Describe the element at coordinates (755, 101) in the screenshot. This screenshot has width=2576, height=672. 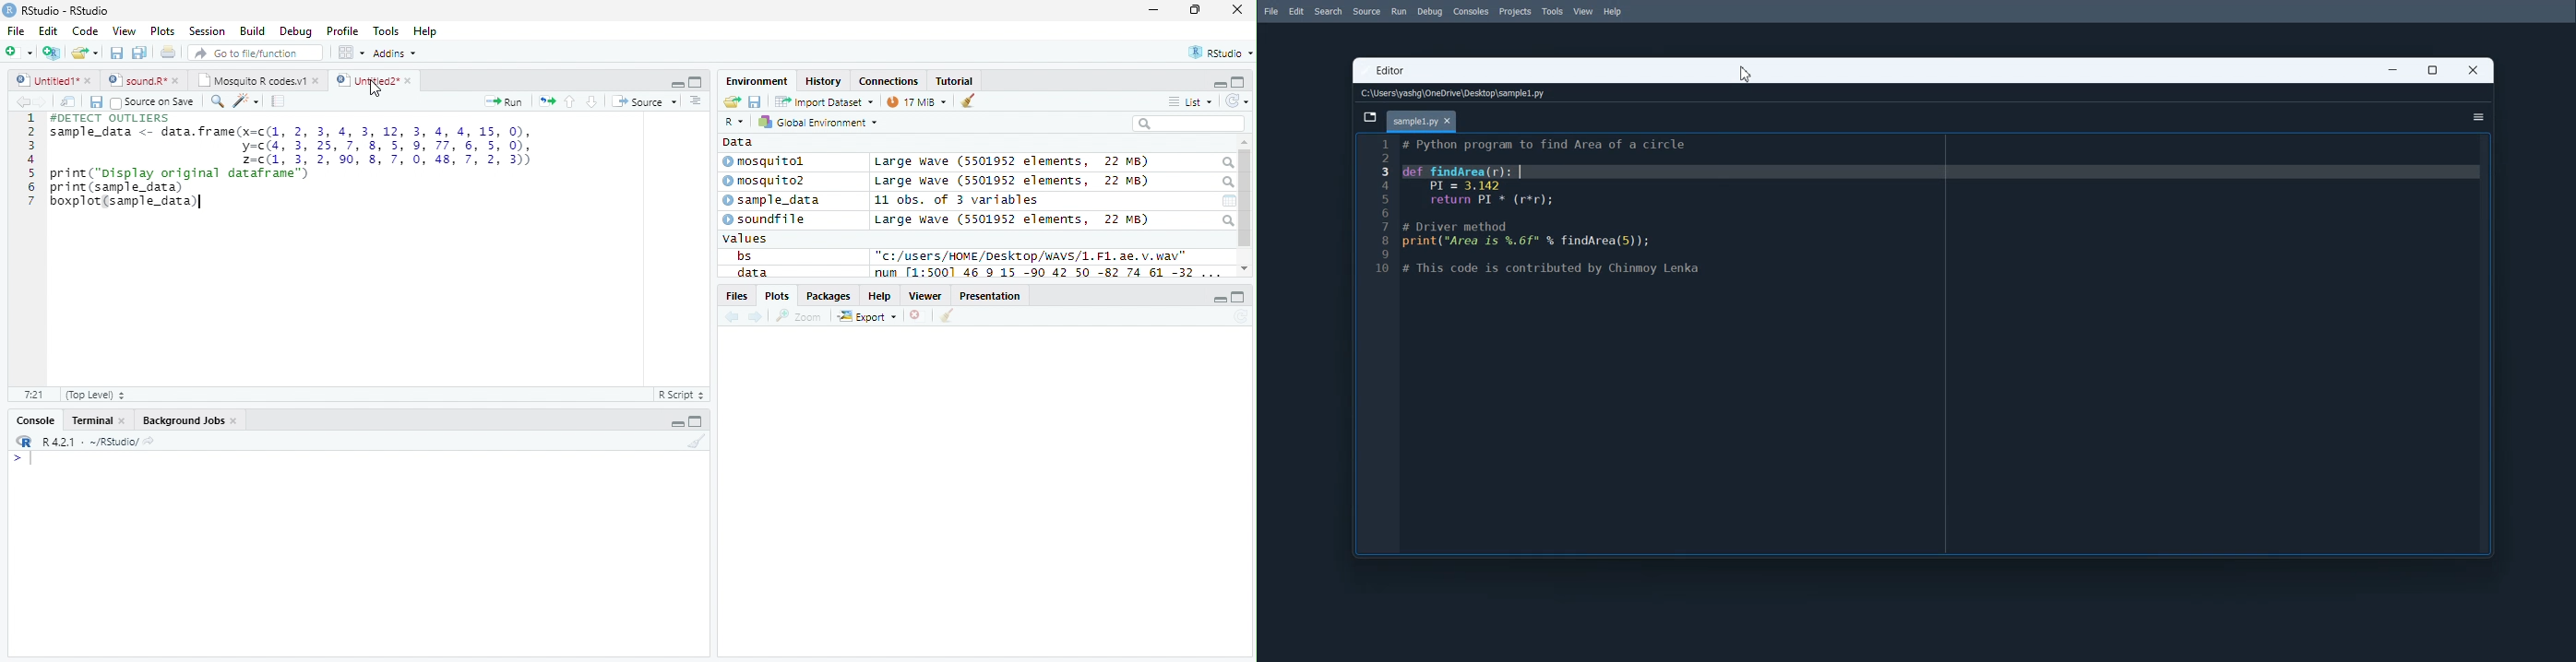
I see `Save` at that location.